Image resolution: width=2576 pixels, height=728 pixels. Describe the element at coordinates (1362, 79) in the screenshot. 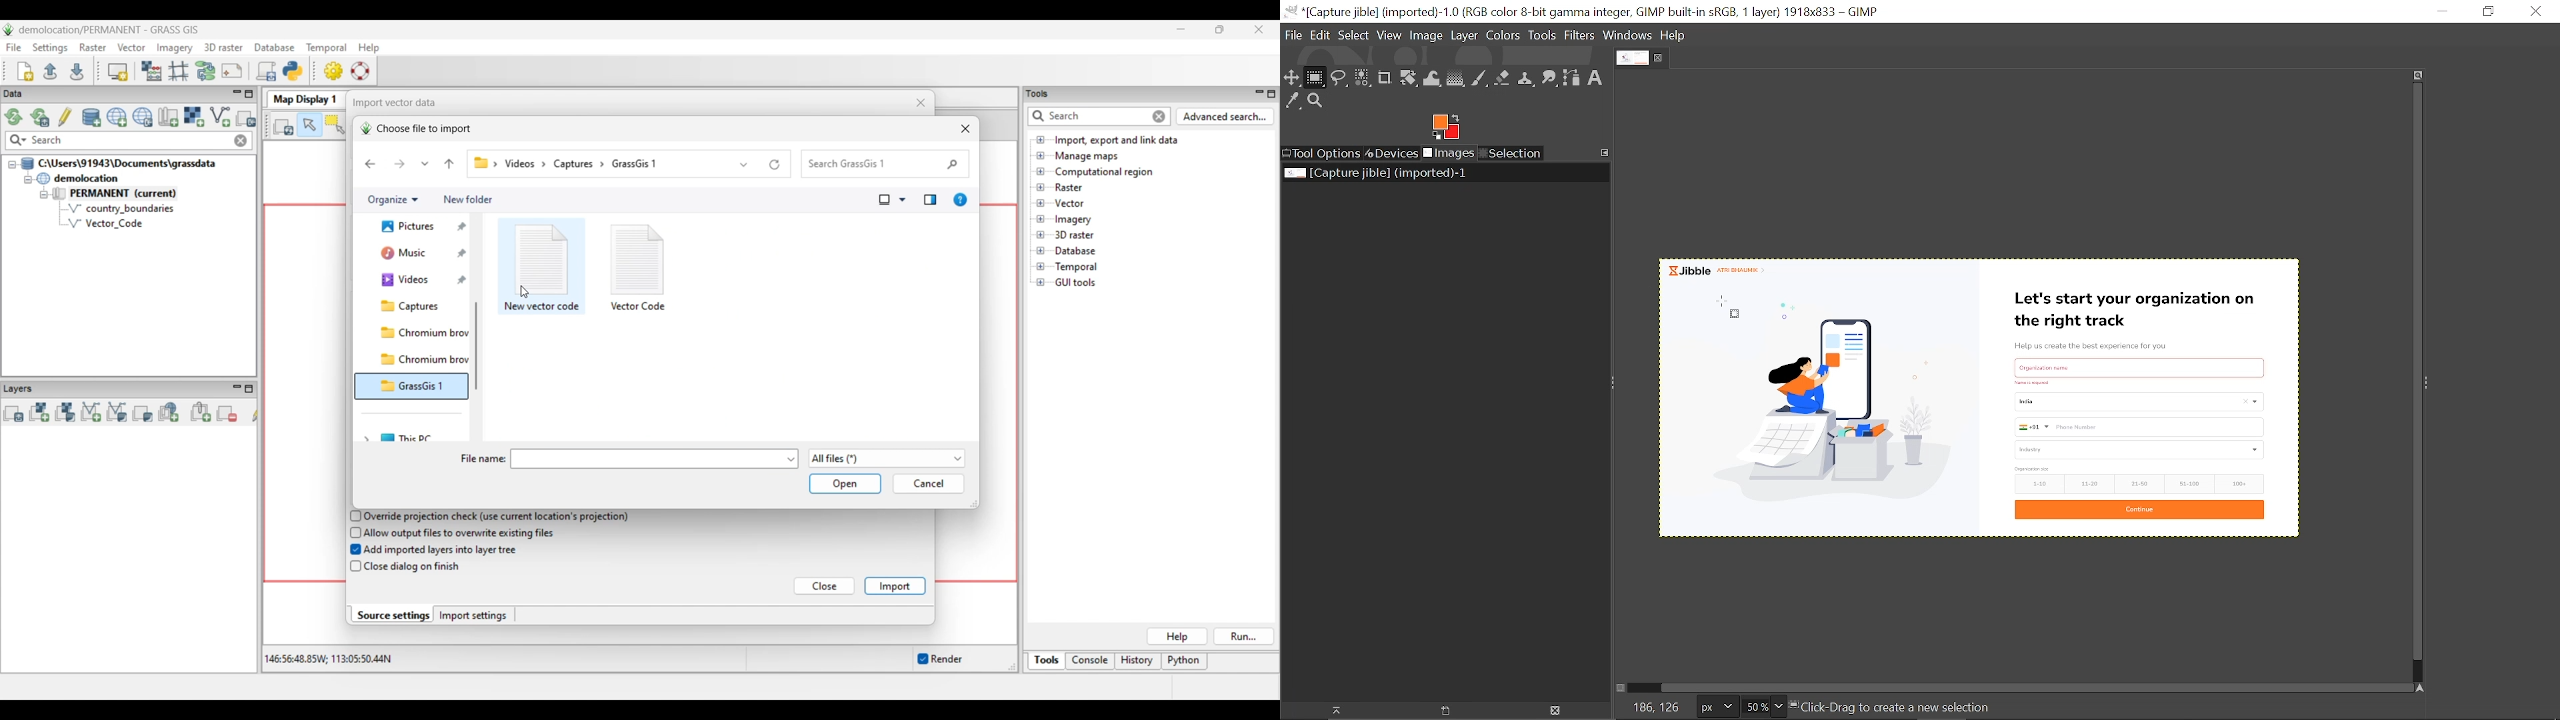

I see `Select by color` at that location.